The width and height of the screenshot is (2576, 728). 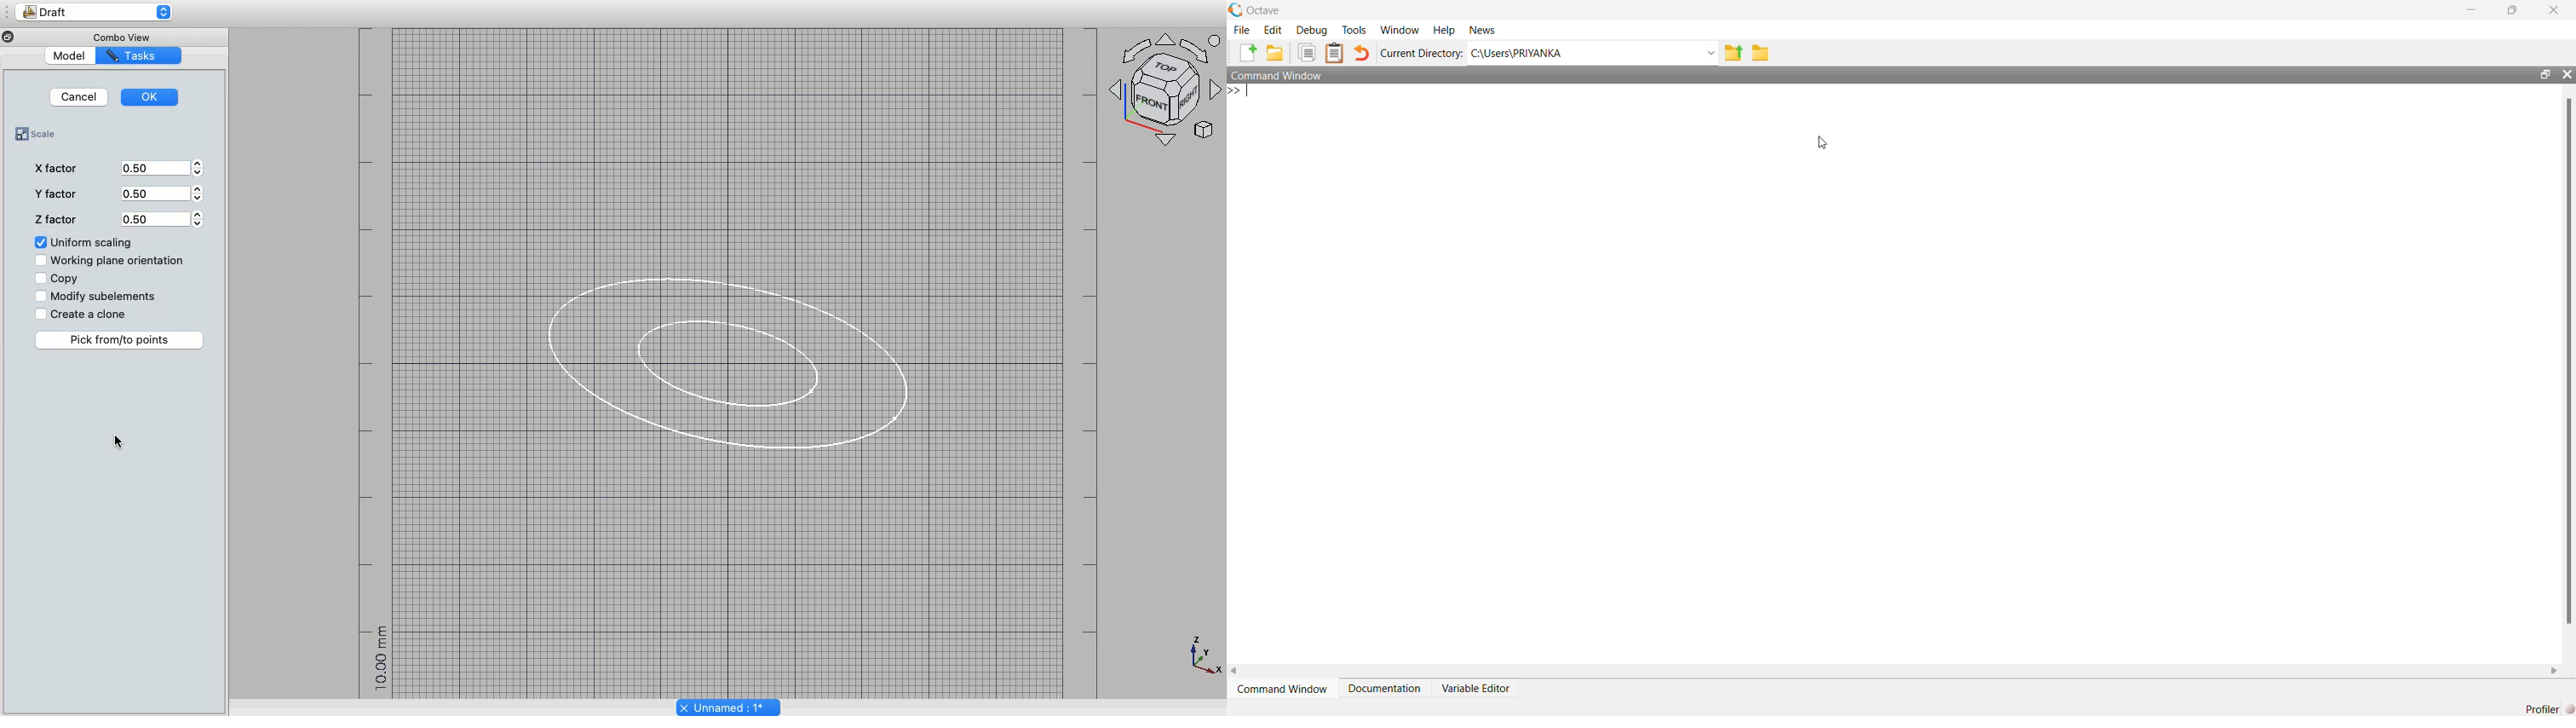 What do you see at coordinates (84, 314) in the screenshot?
I see `Create a clone` at bounding box center [84, 314].